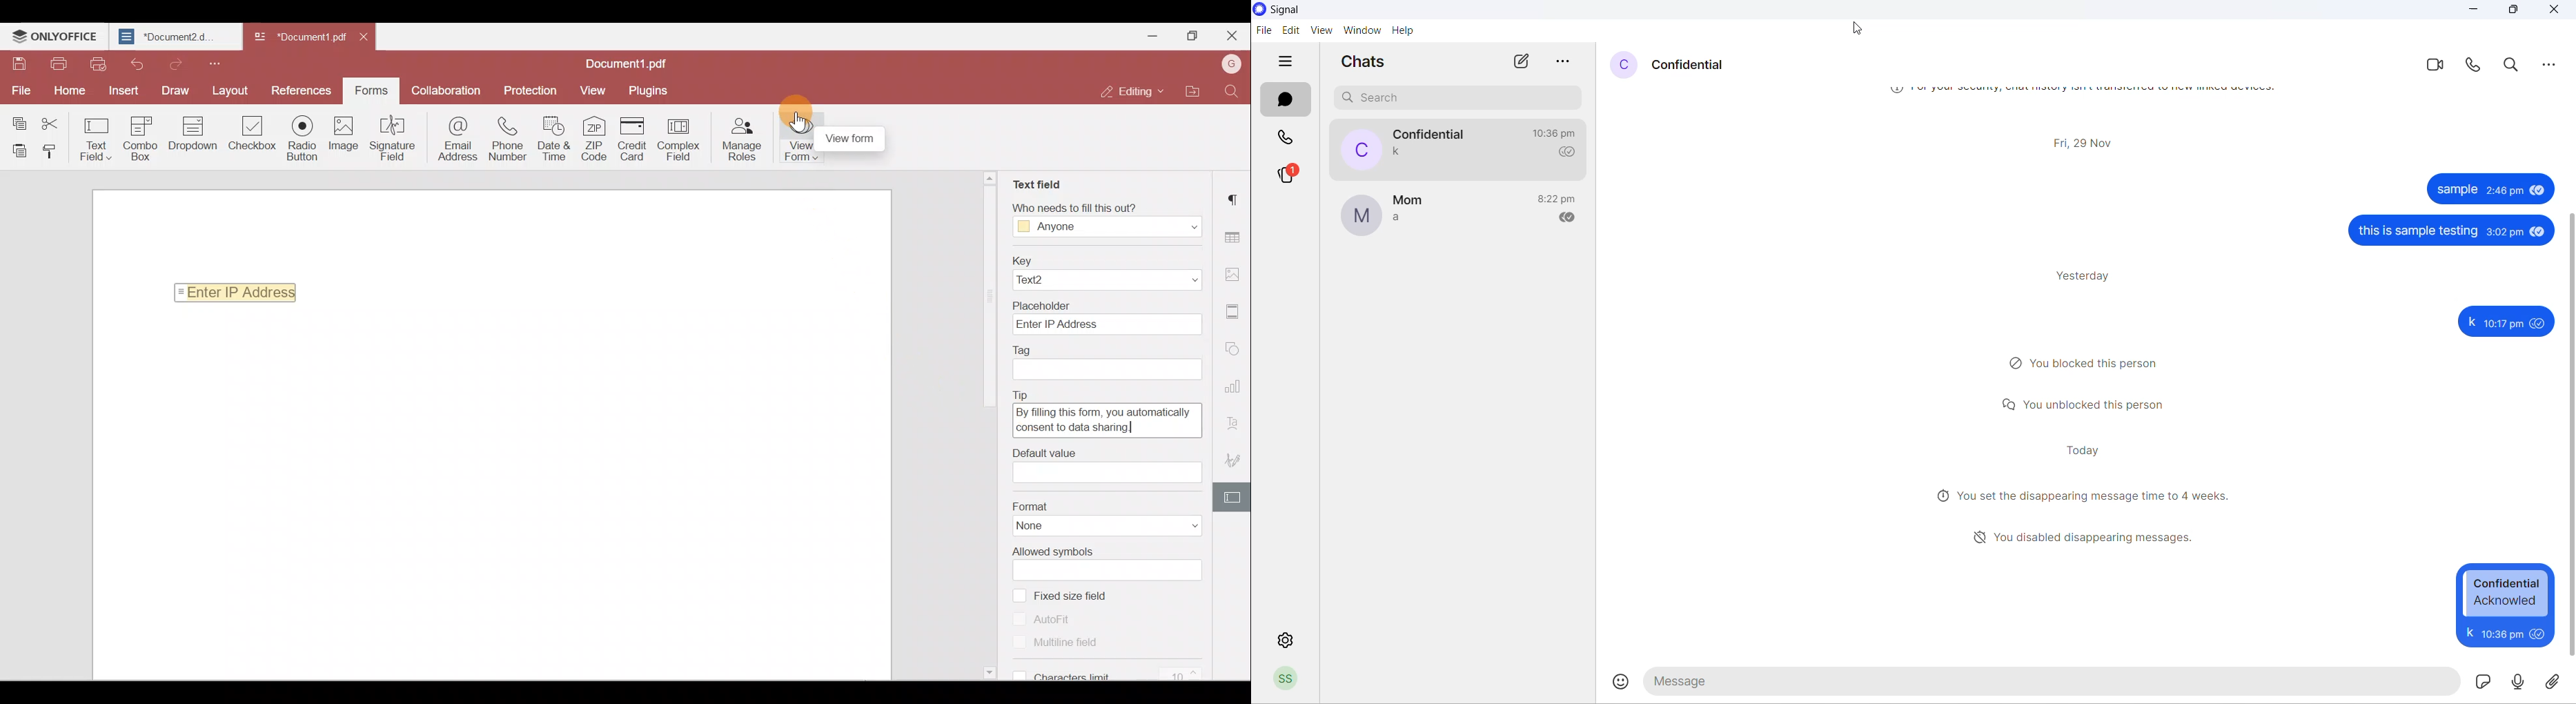 The height and width of the screenshot is (728, 2576). What do you see at coordinates (2507, 593) in the screenshot?
I see `Confidential Acknowled` at bounding box center [2507, 593].